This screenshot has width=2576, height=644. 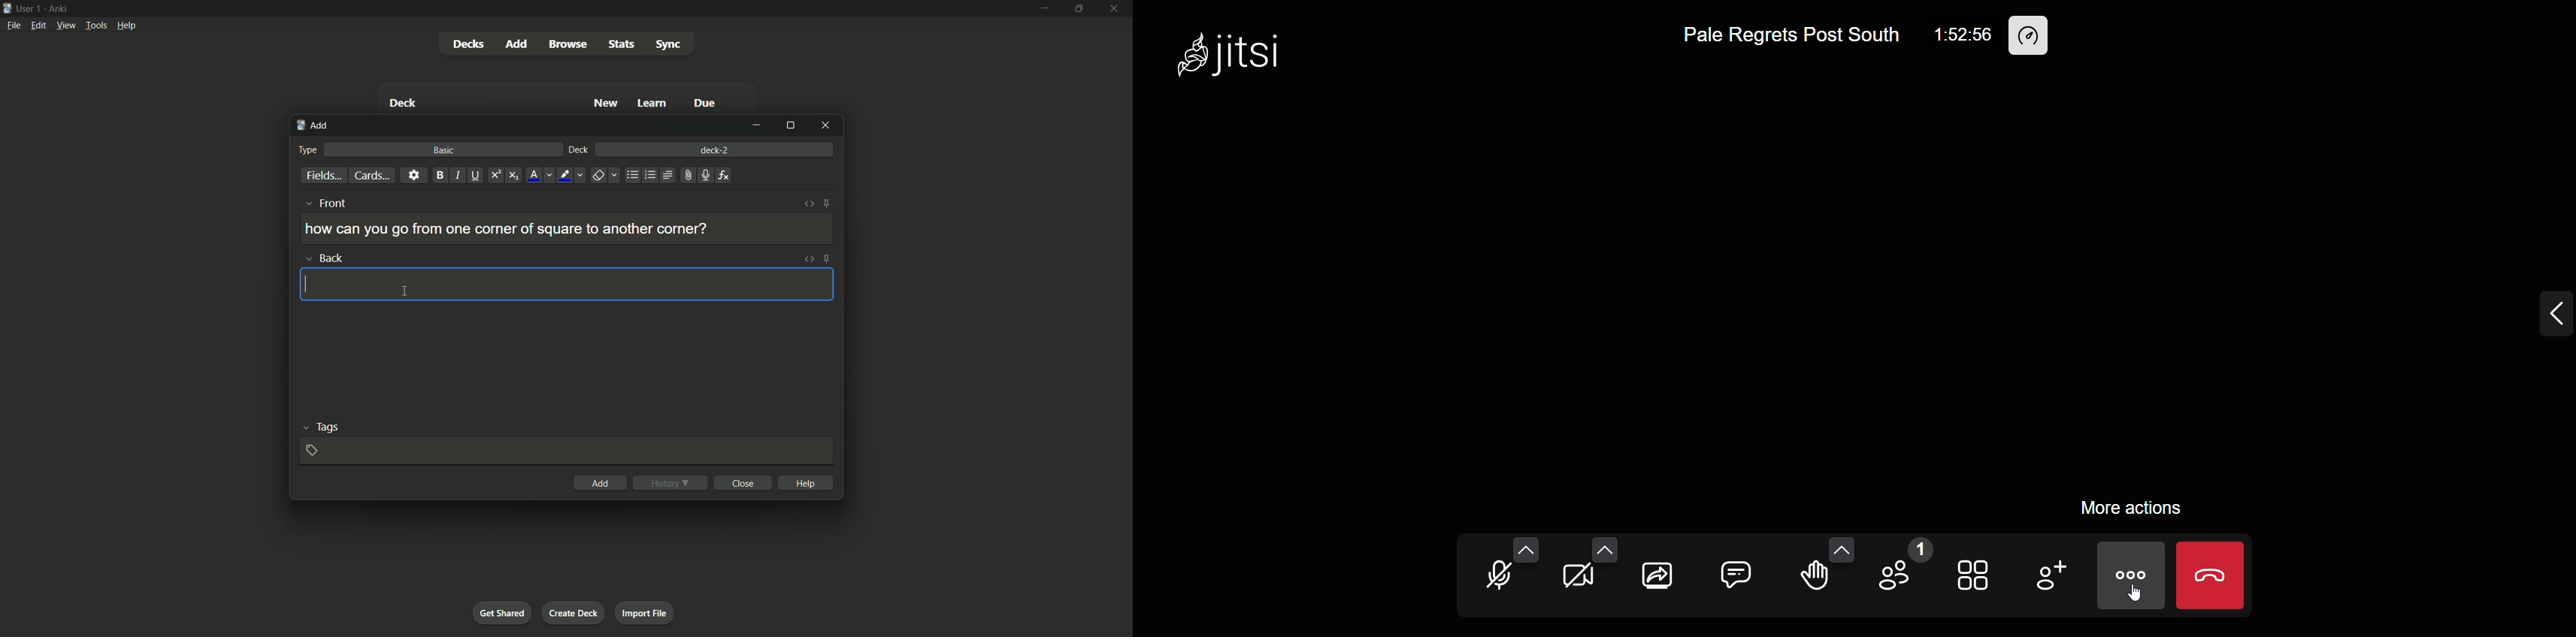 What do you see at coordinates (443, 150) in the screenshot?
I see `basic` at bounding box center [443, 150].